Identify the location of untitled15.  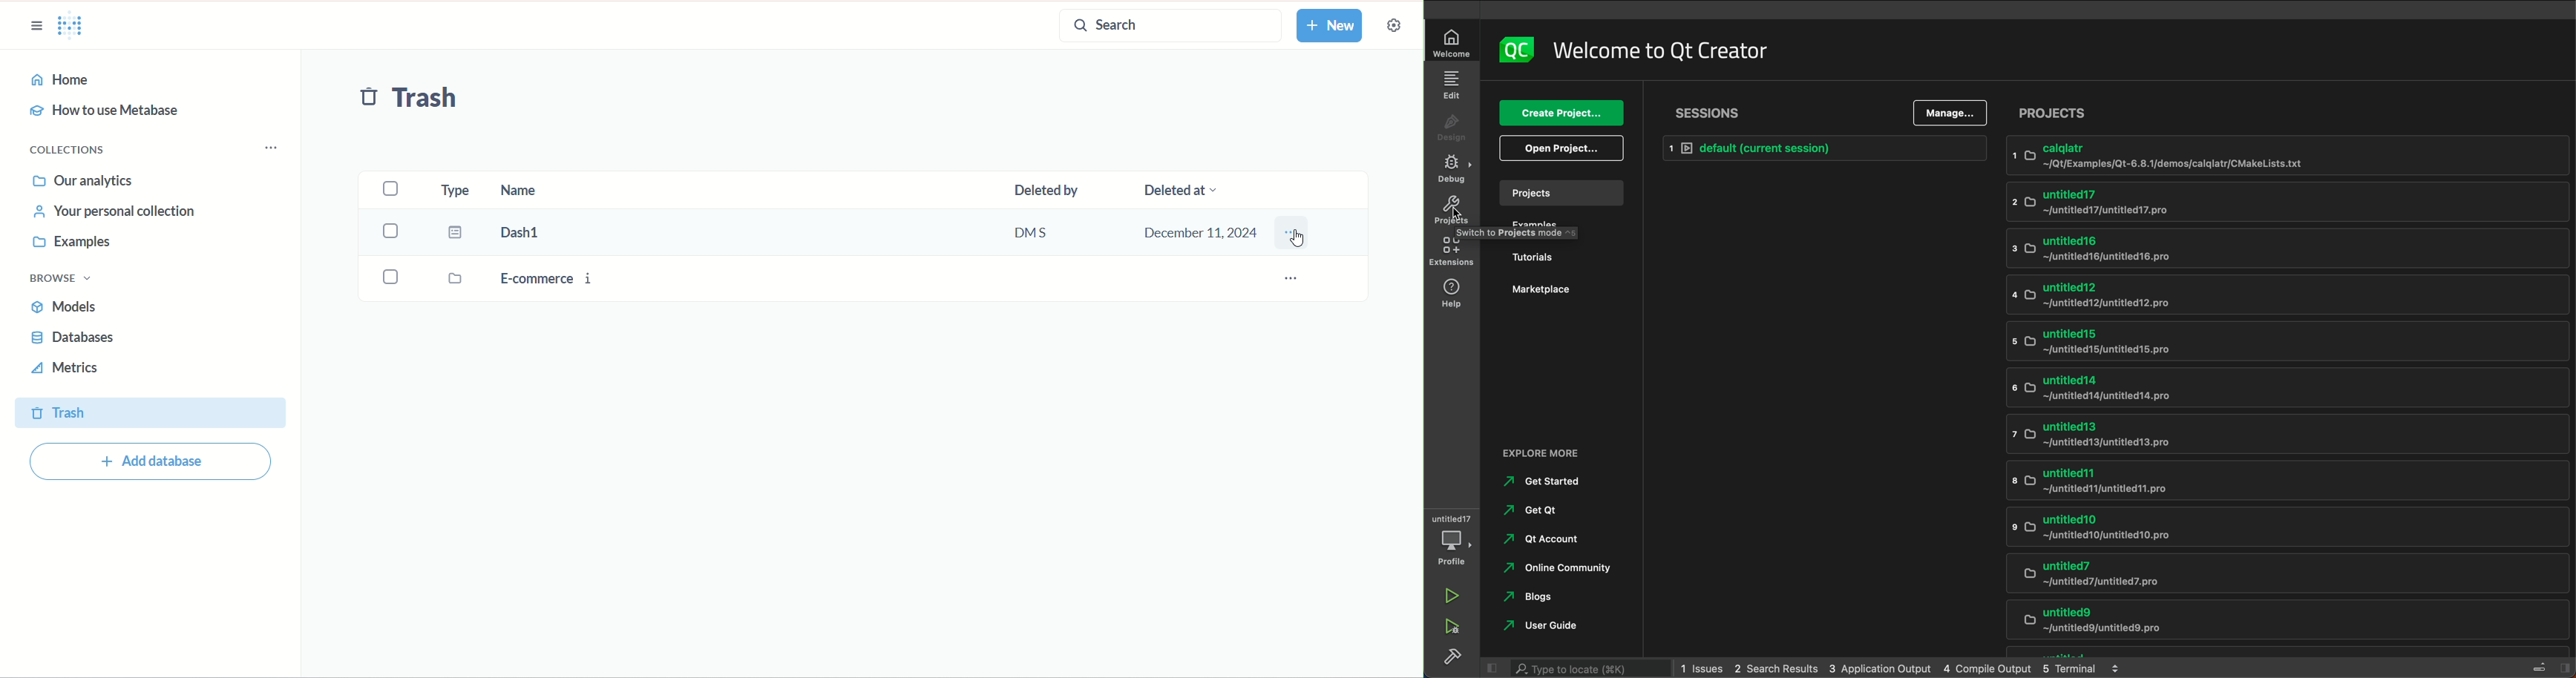
(2283, 341).